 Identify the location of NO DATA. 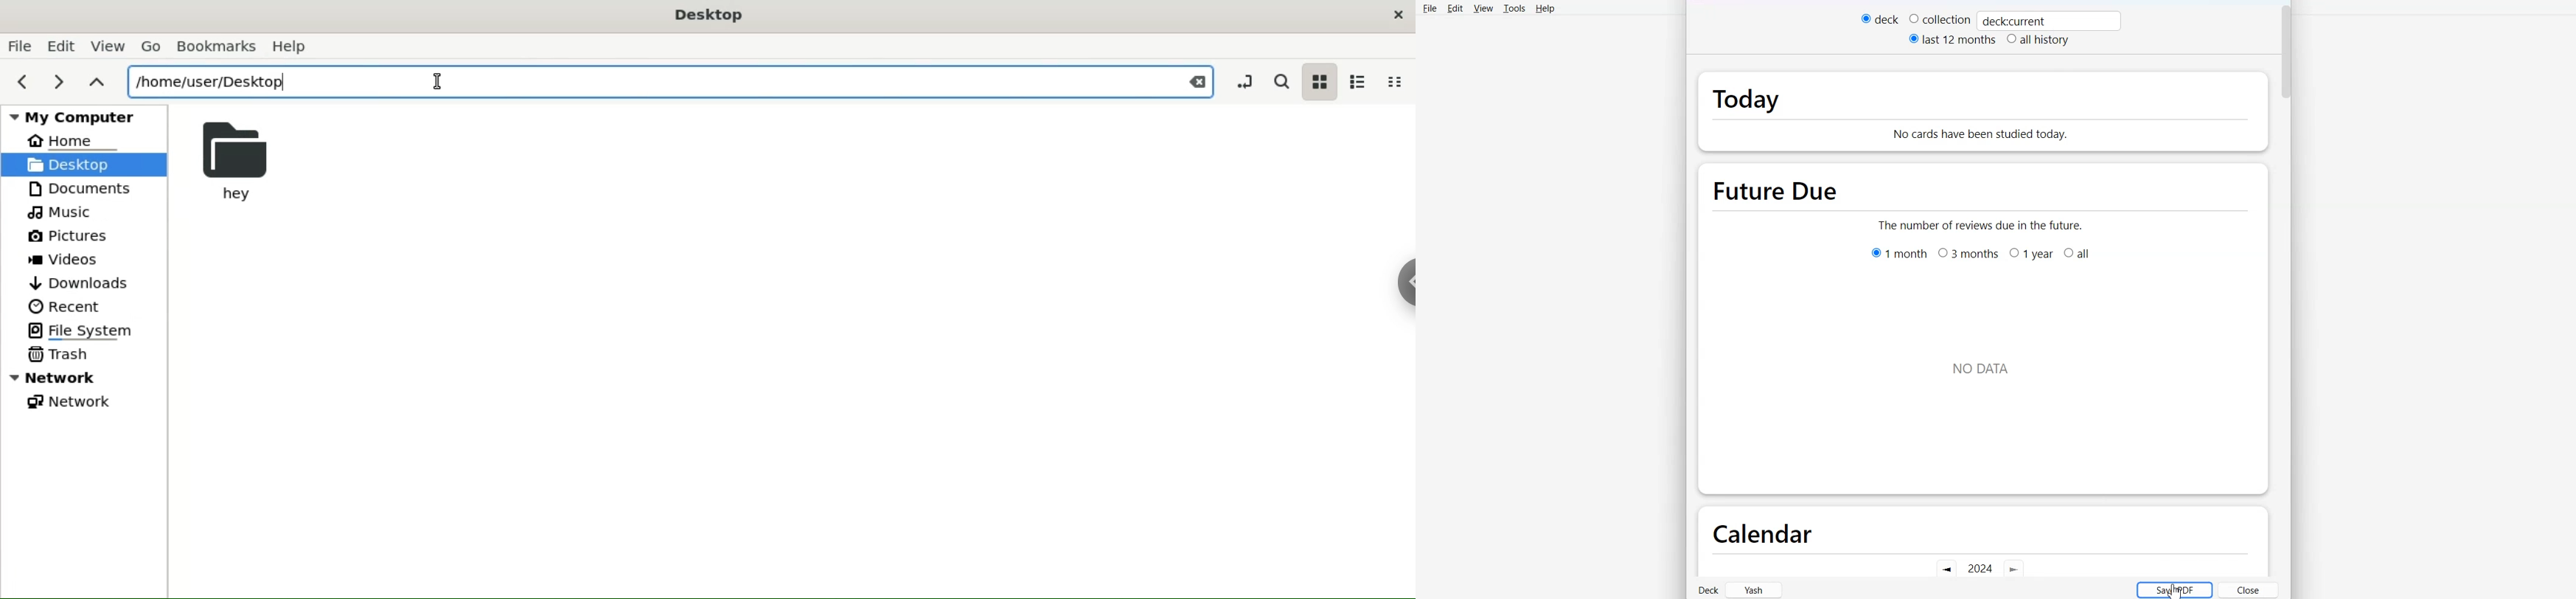
(1981, 363).